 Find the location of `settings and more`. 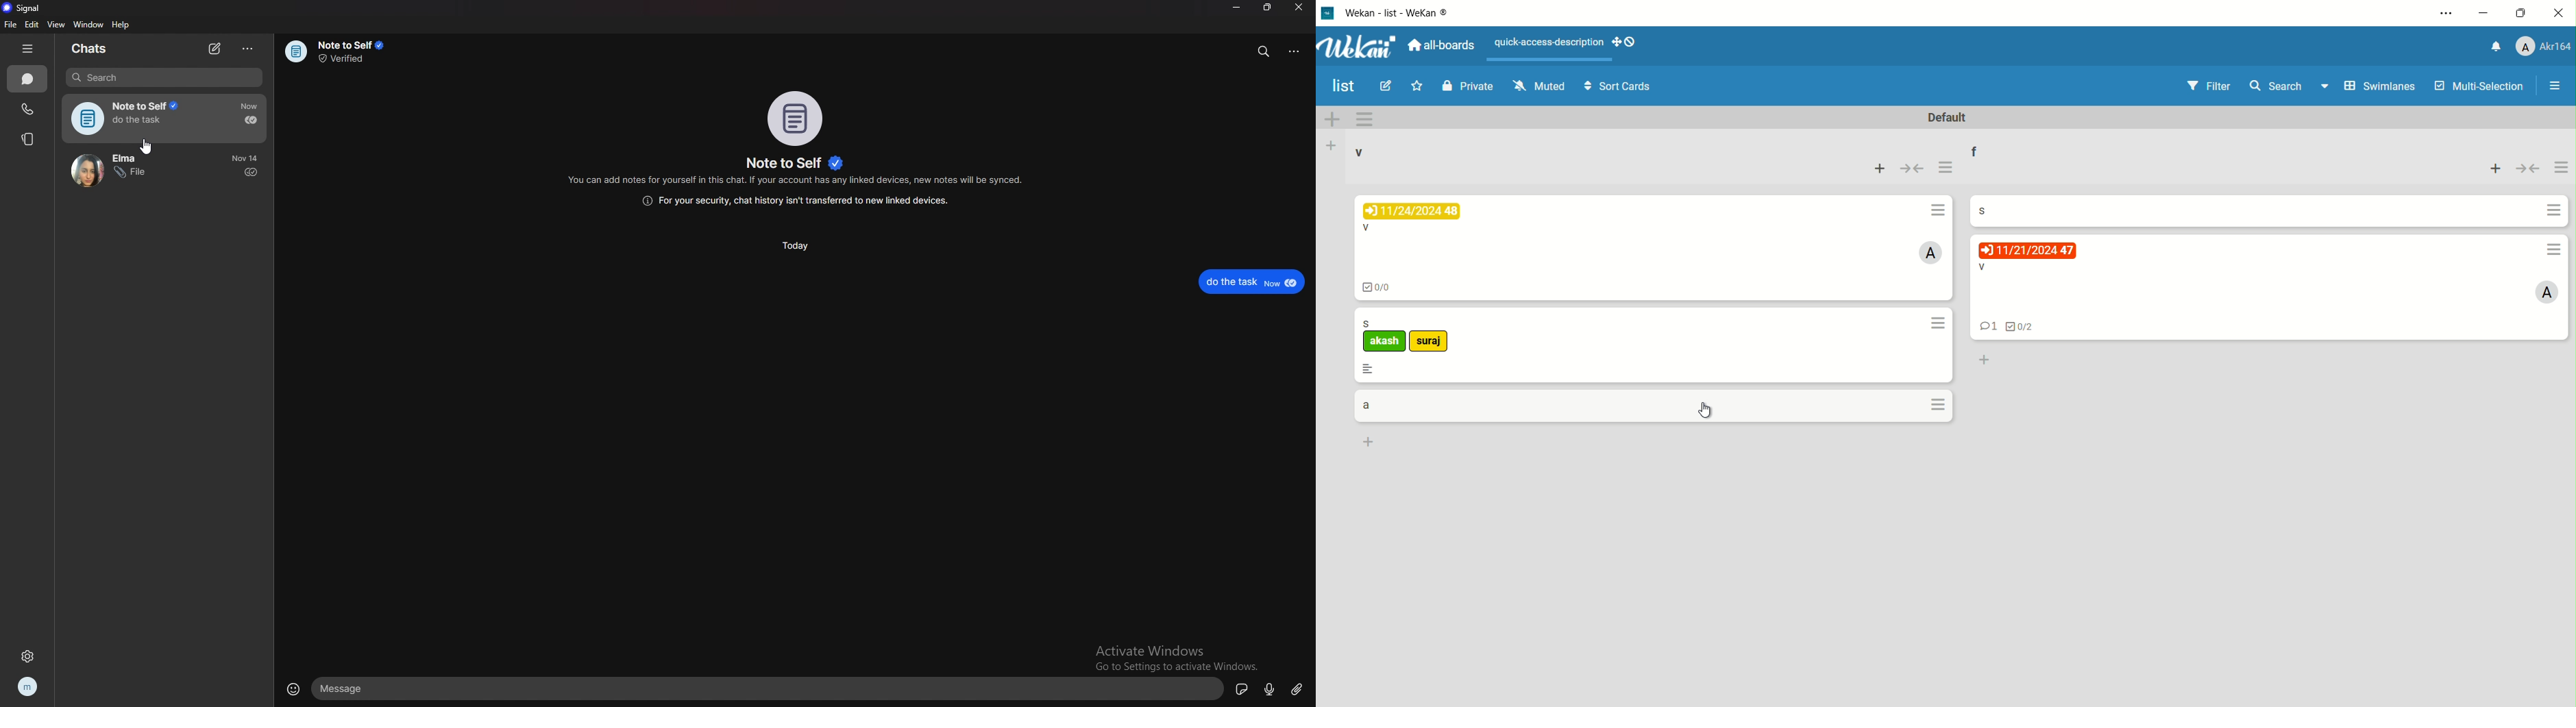

settings and more is located at coordinates (2444, 14).